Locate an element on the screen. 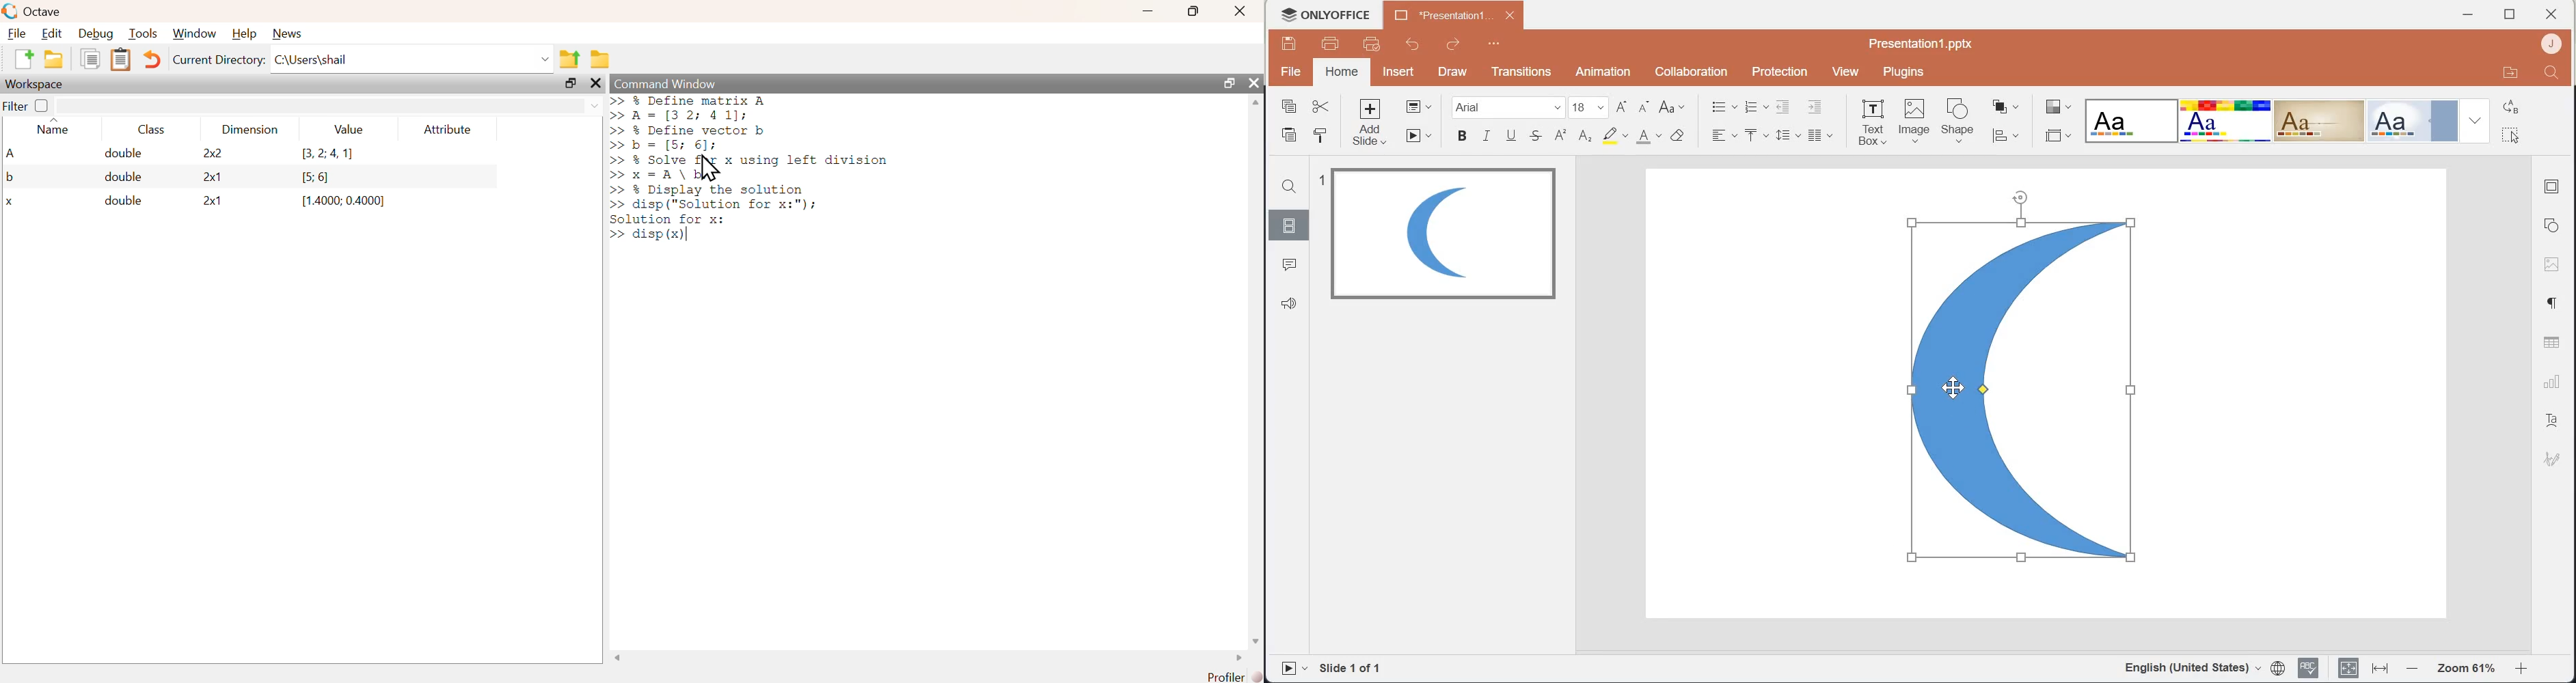 The height and width of the screenshot is (700, 2576). Logo is located at coordinates (1325, 14).